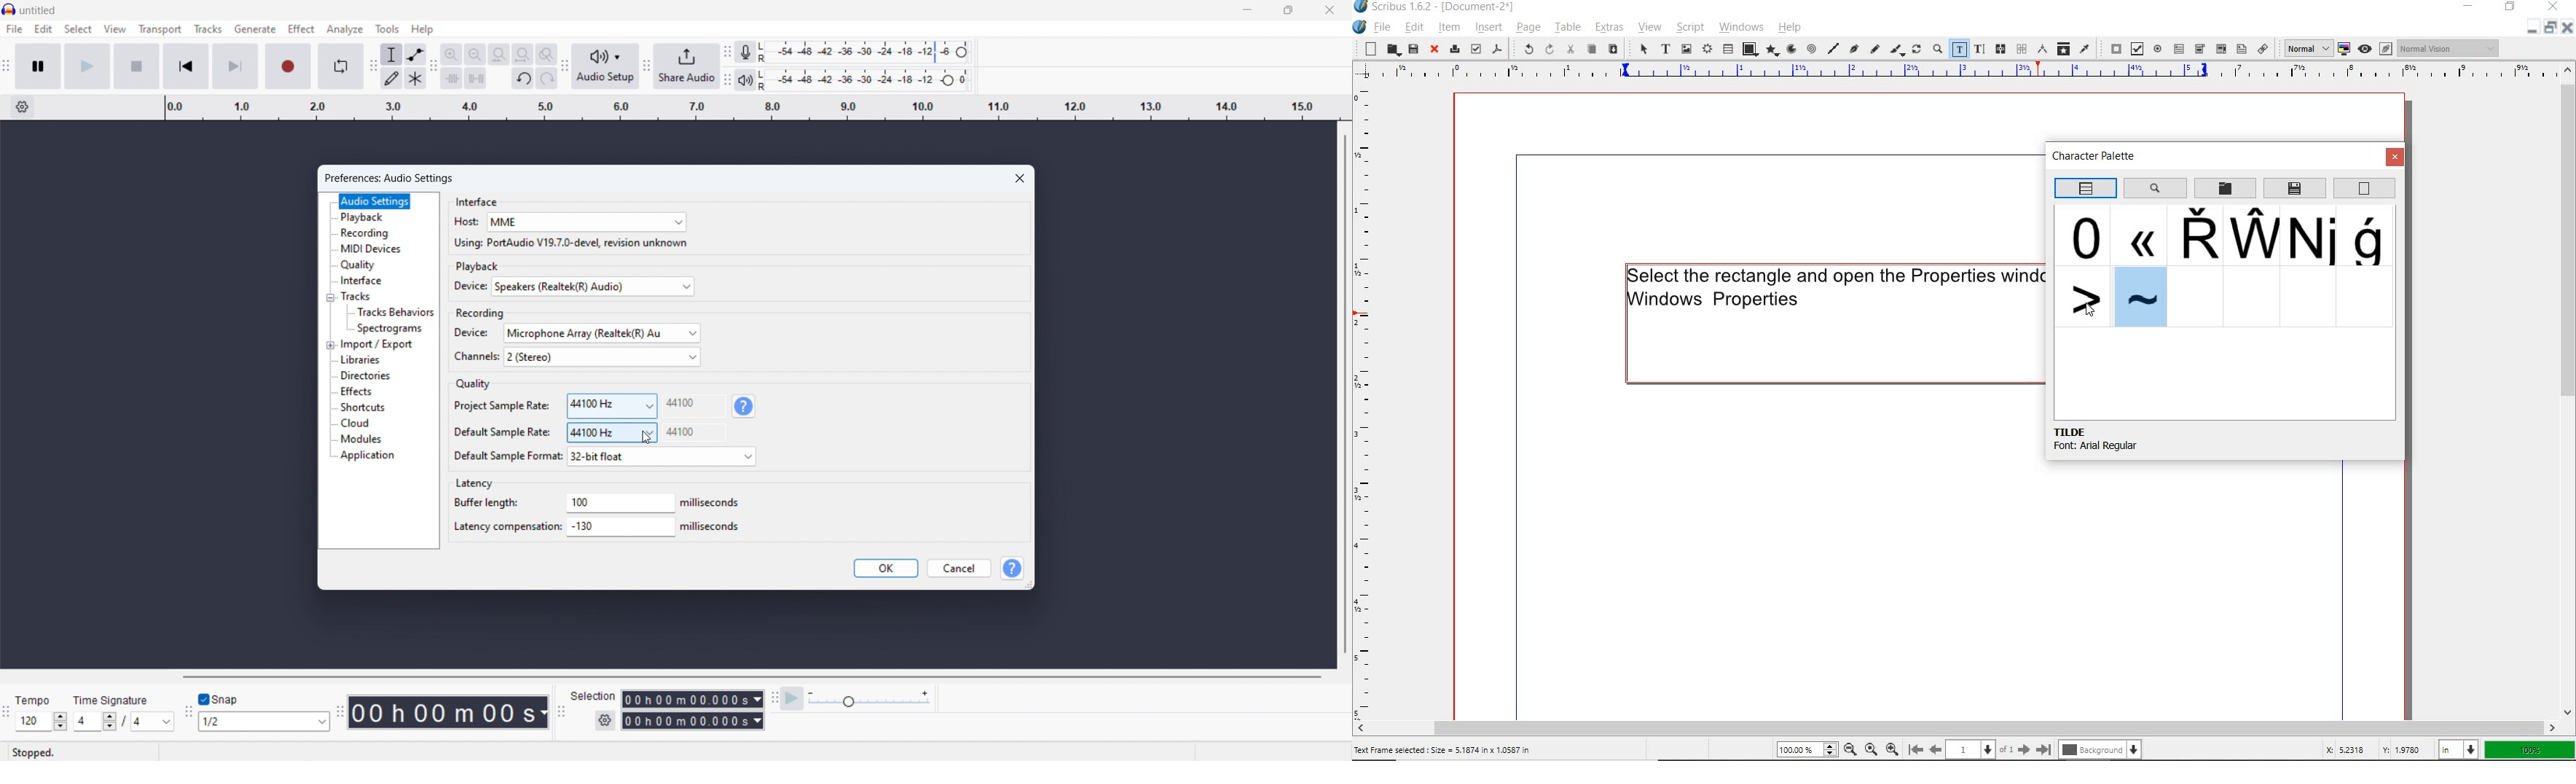 This screenshot has height=784, width=2576. I want to click on line, so click(1834, 48).